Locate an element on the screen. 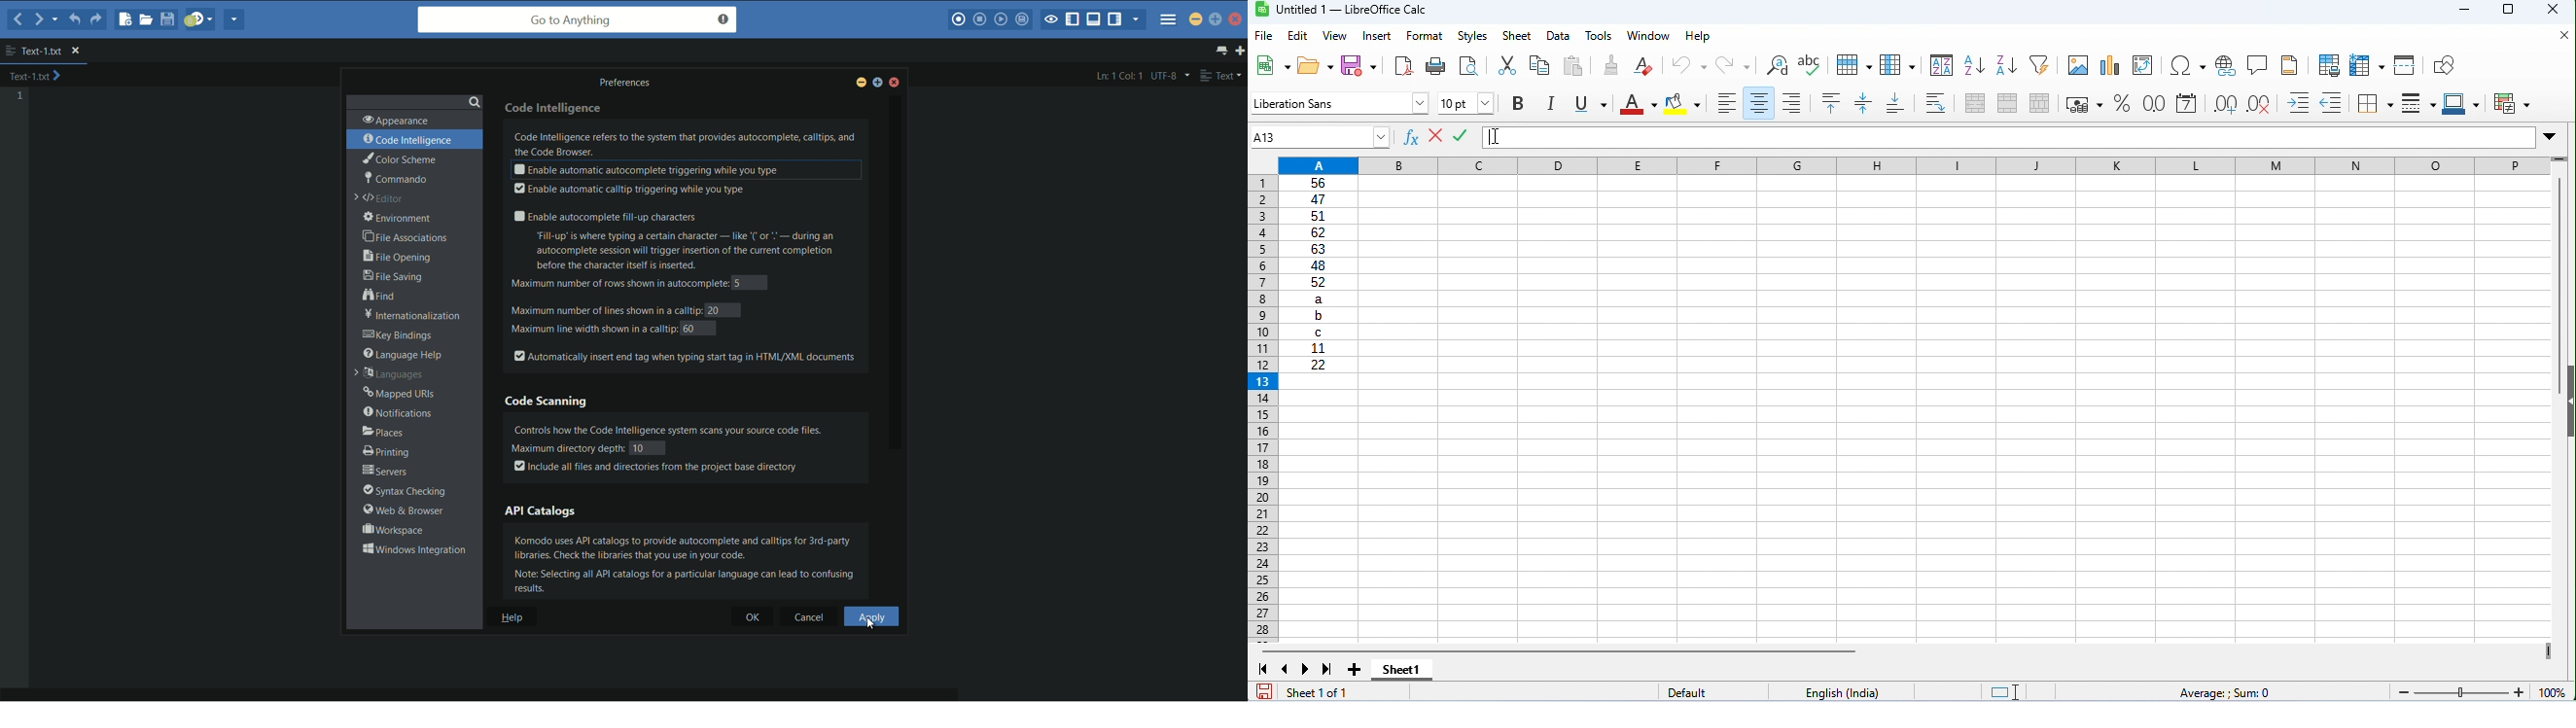 This screenshot has height=728, width=2576. align top is located at coordinates (1829, 102).